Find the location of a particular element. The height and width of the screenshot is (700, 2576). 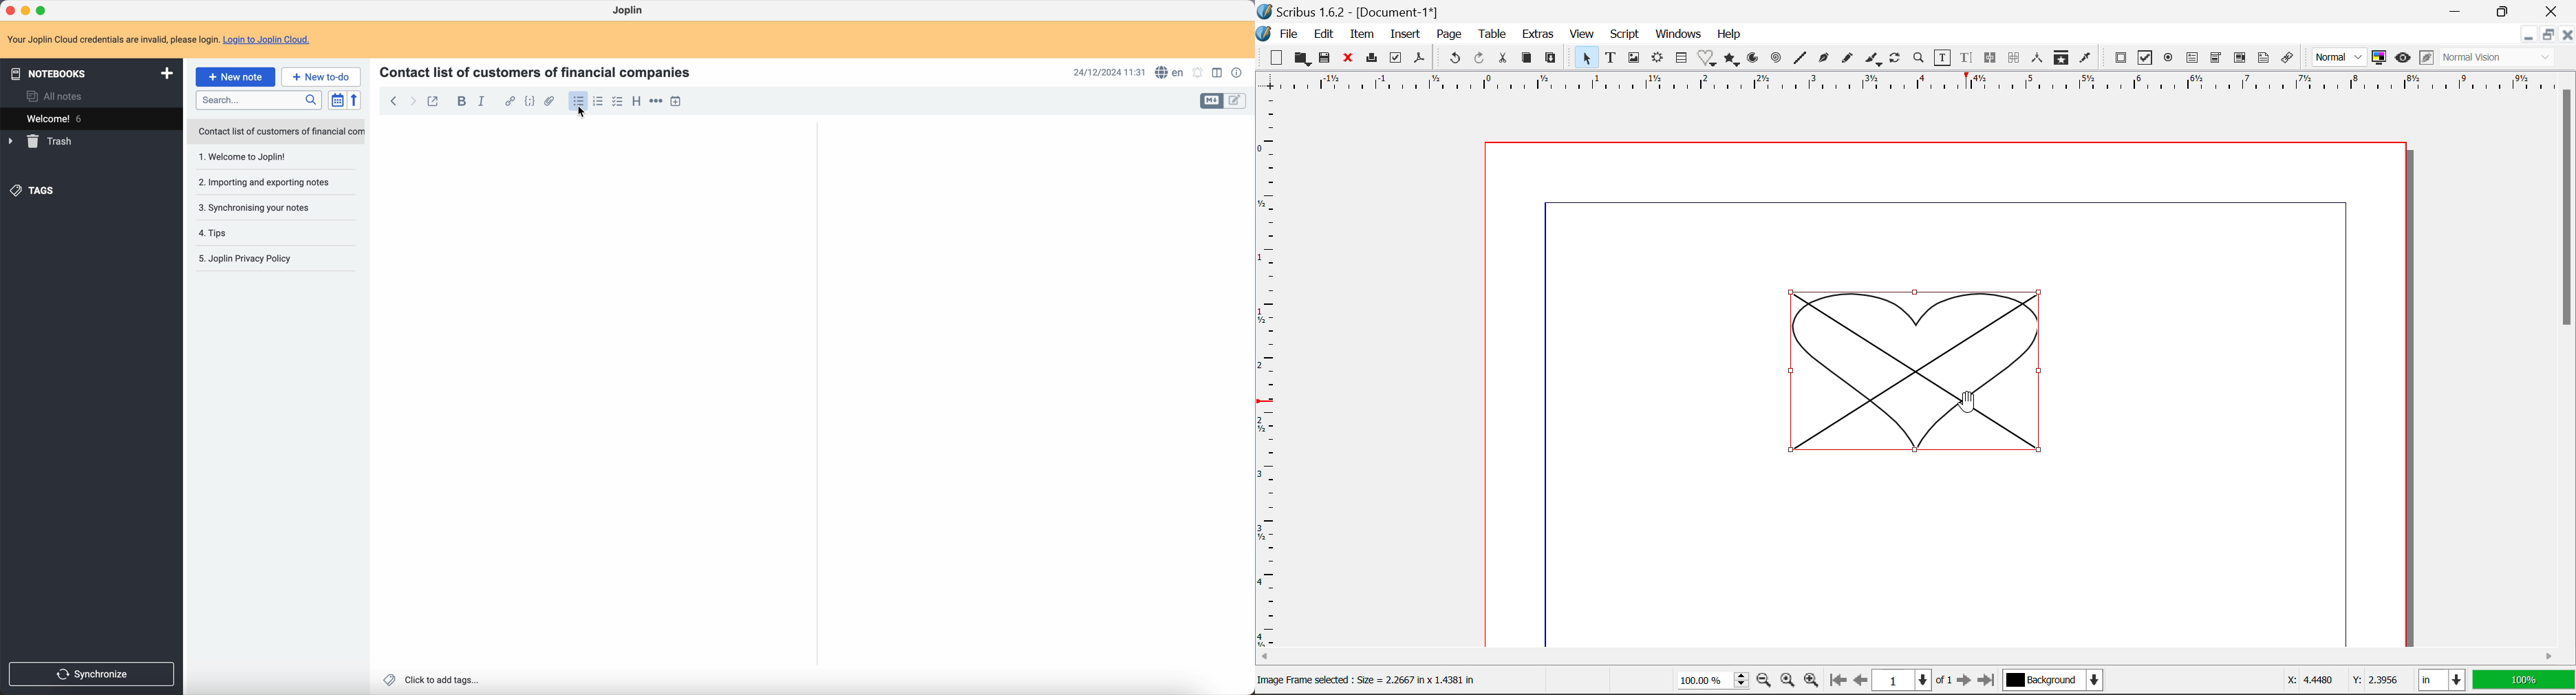

X: 4.4480 is located at coordinates (2308, 678).